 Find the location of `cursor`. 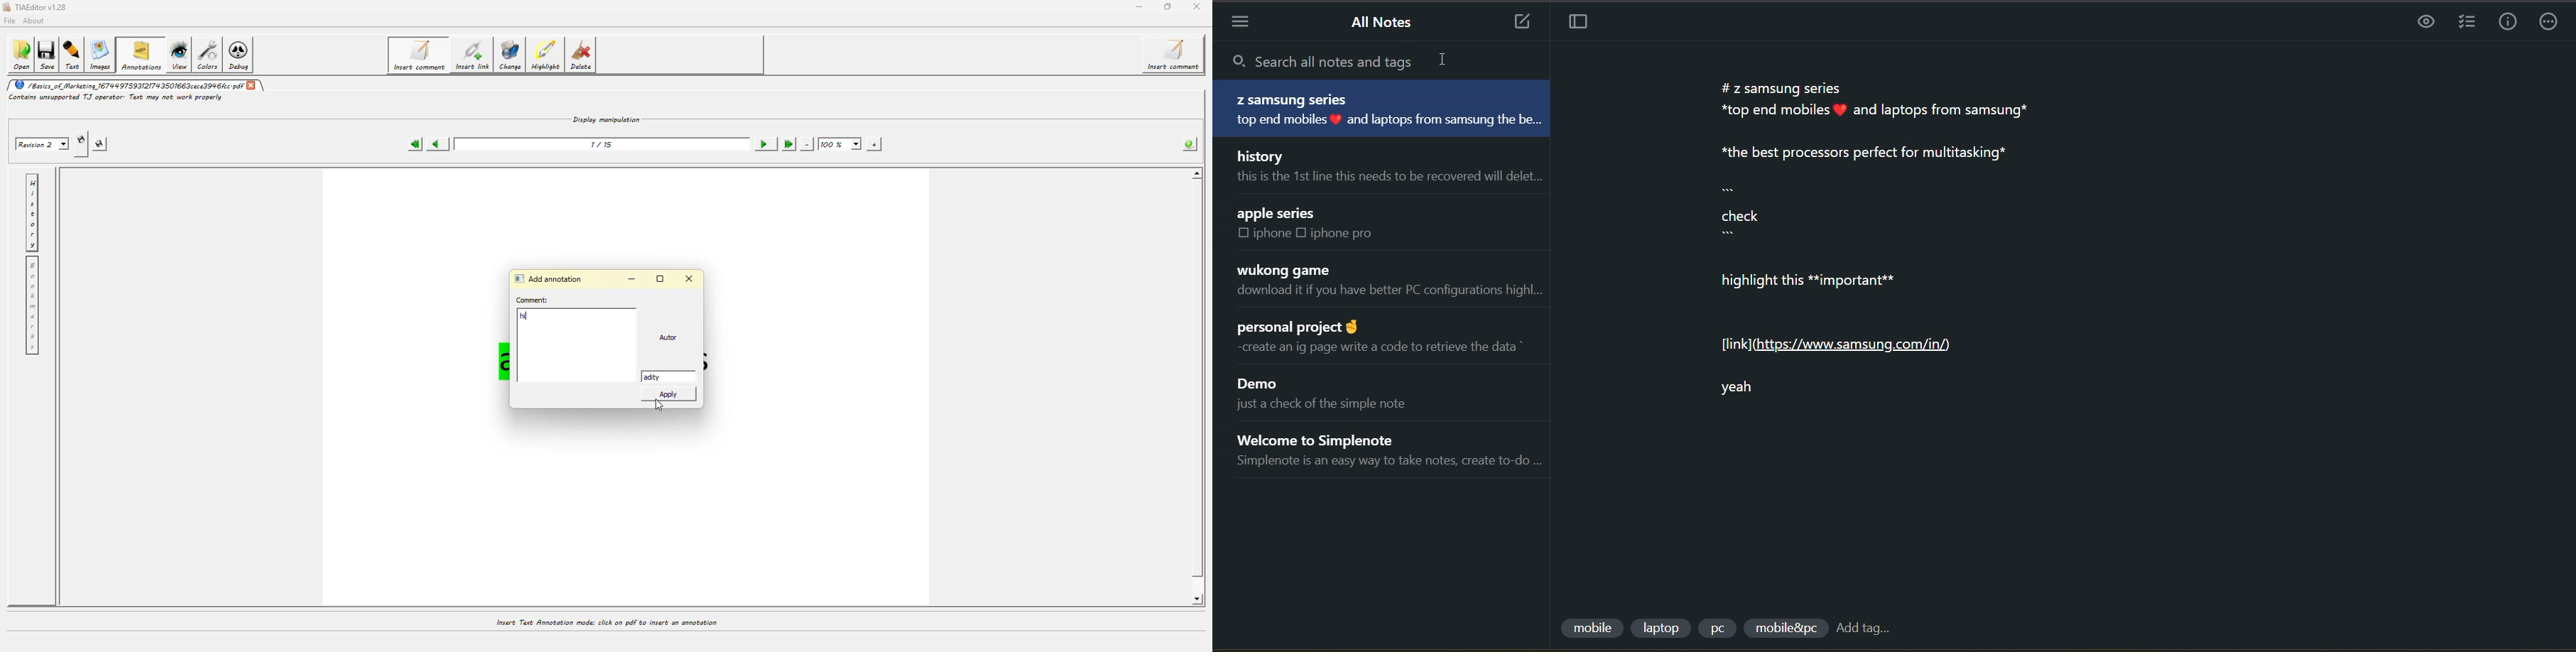

cursor is located at coordinates (1442, 59).